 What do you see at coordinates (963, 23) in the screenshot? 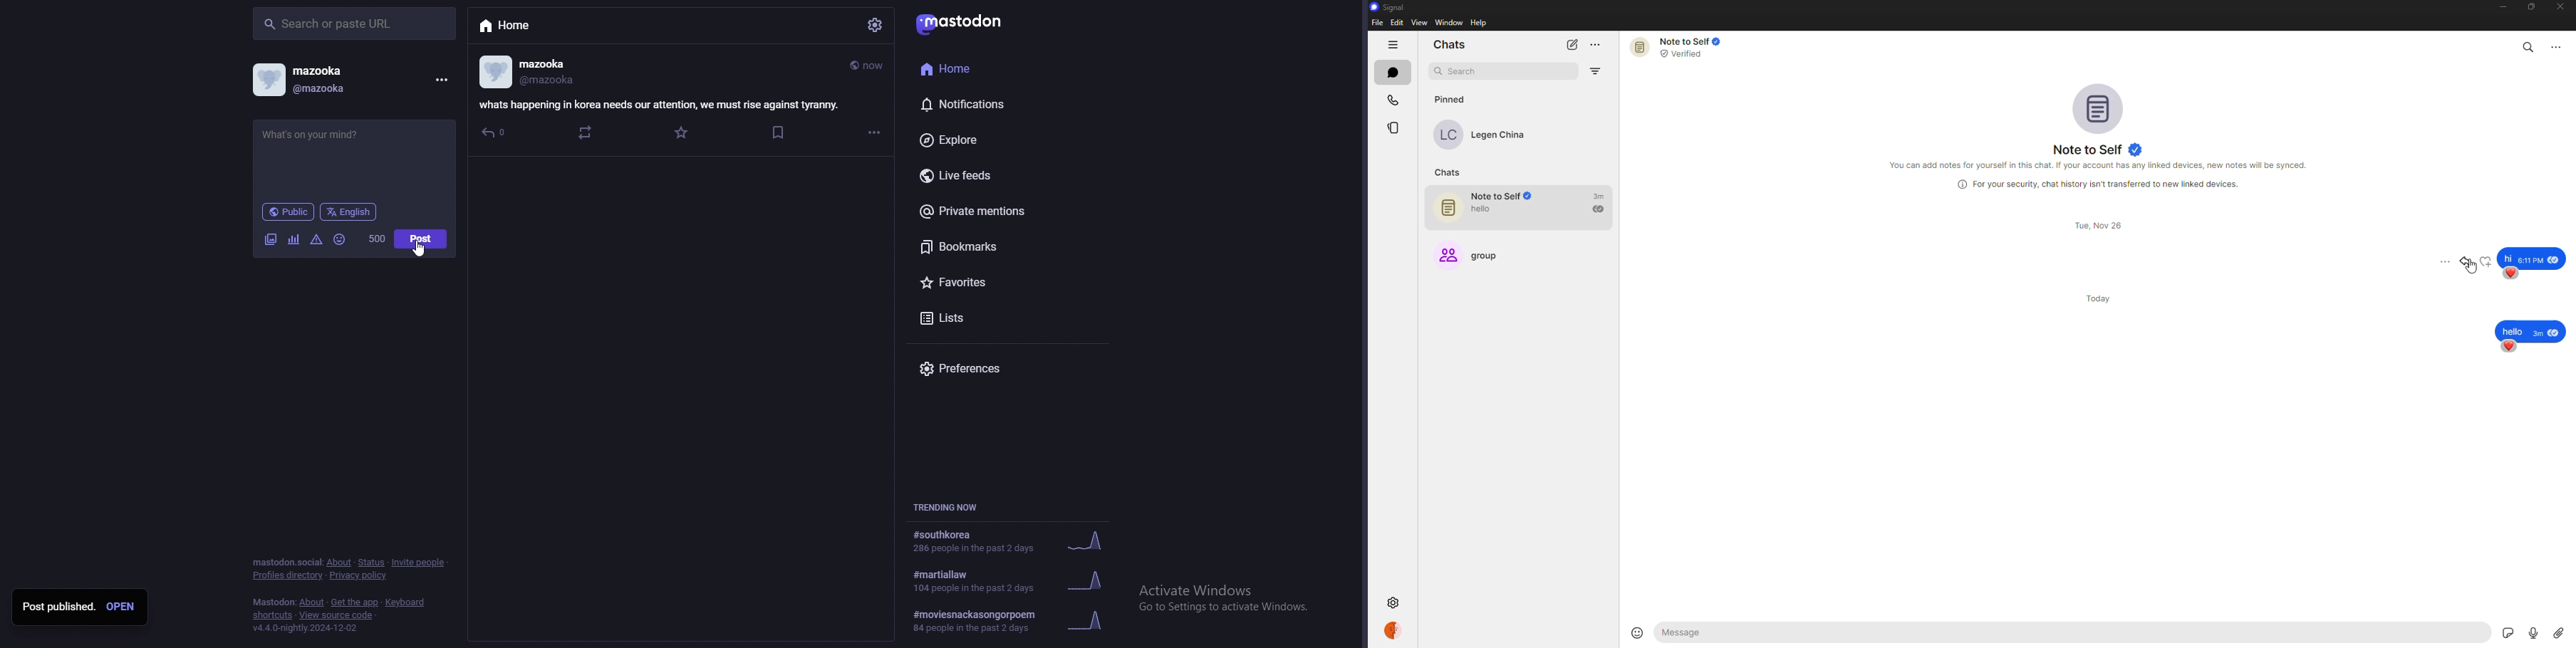
I see `mastodon` at bounding box center [963, 23].